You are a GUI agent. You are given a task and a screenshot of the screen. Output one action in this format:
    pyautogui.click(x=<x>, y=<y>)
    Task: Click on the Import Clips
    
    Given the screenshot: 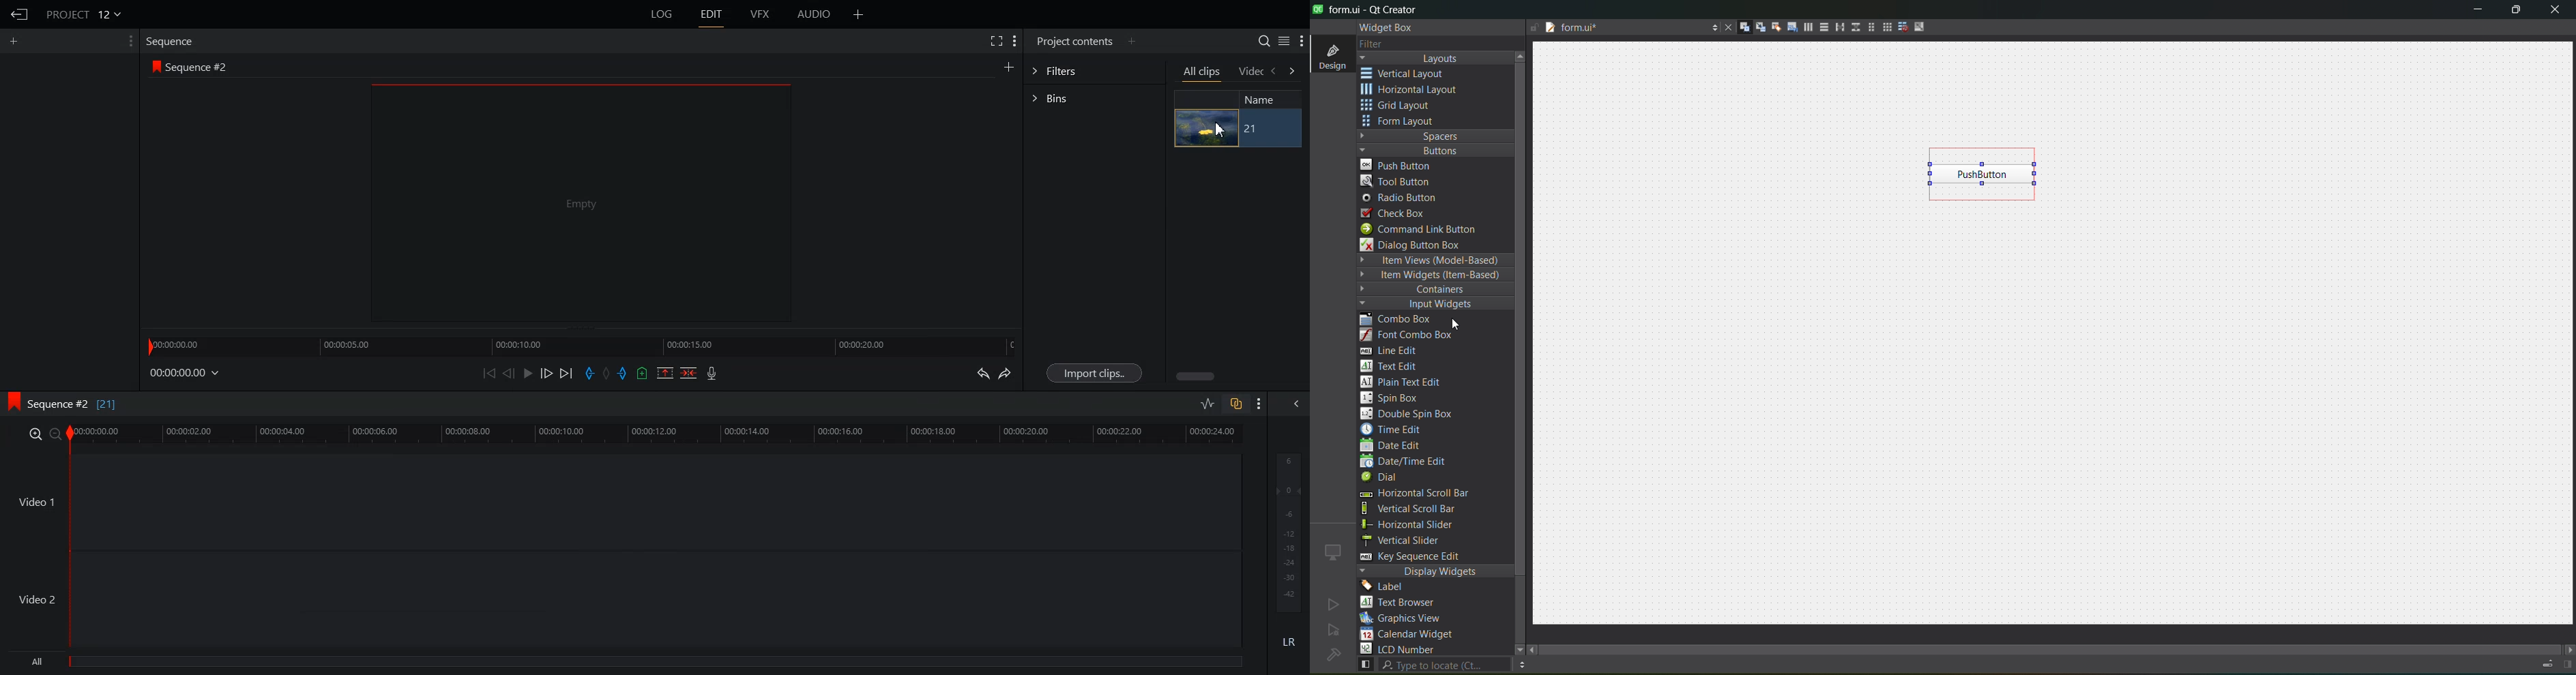 What is the action you would take?
    pyautogui.click(x=1094, y=372)
    